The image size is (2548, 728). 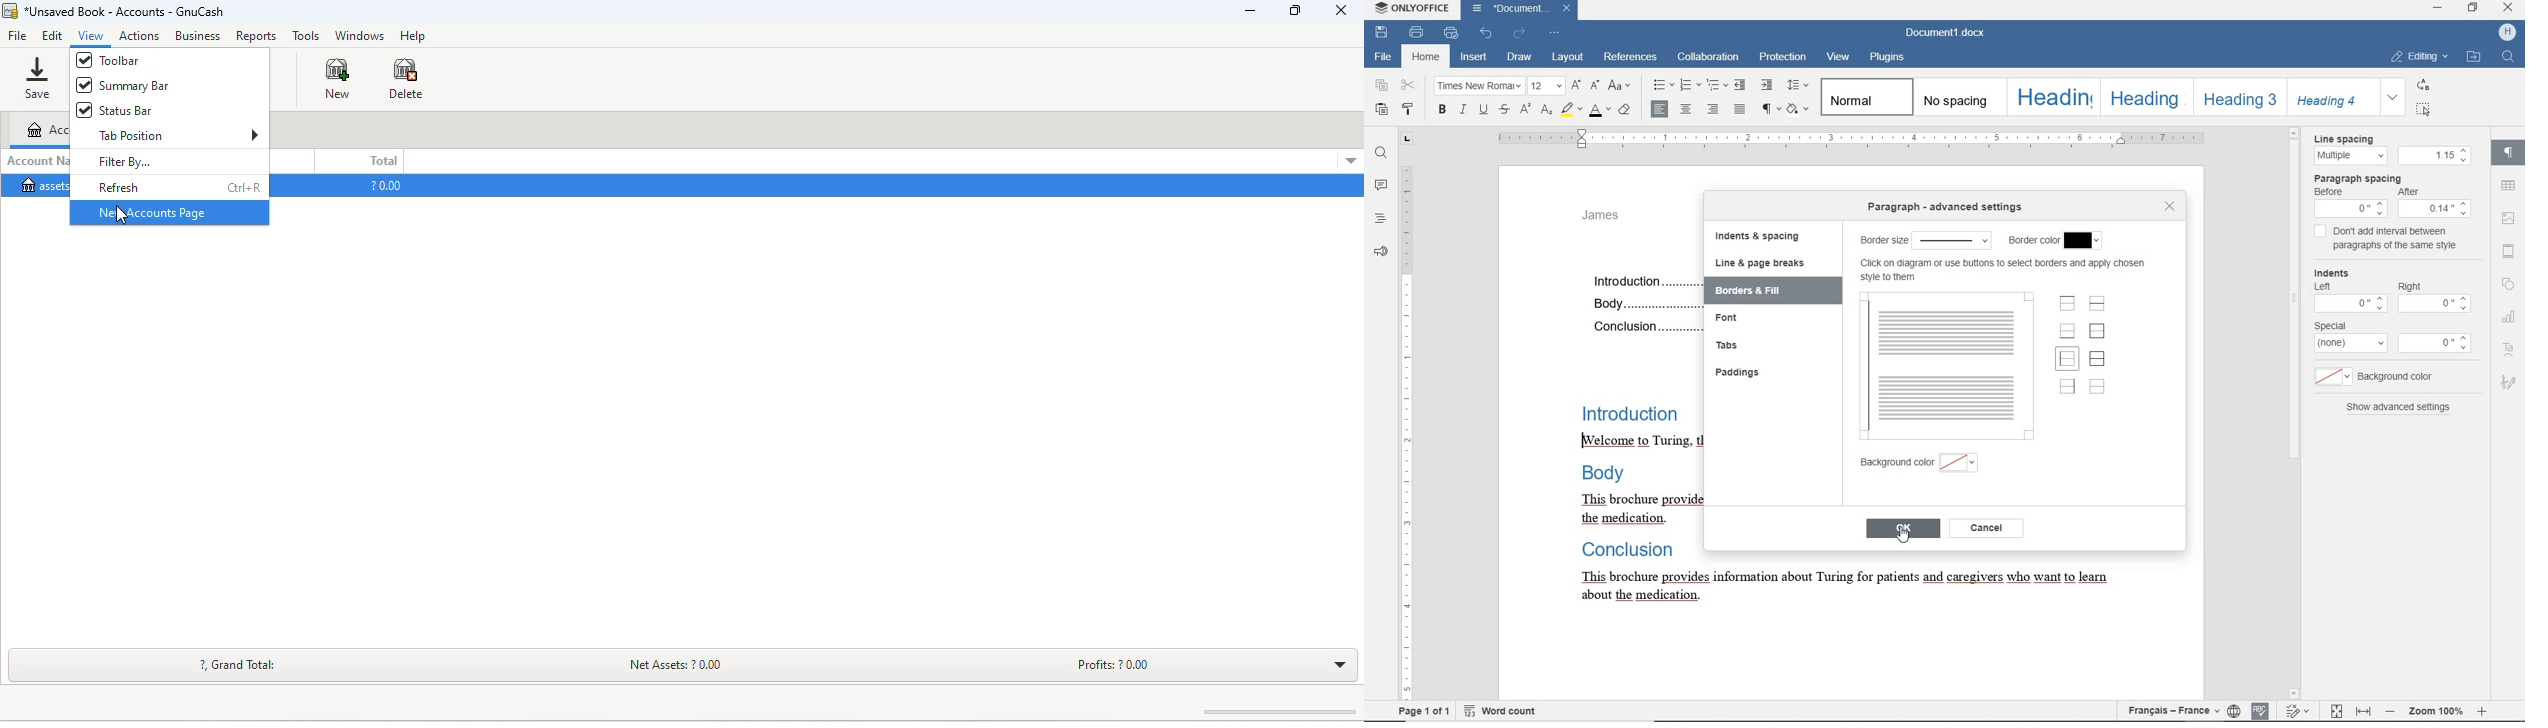 I want to click on save, so click(x=1383, y=33).